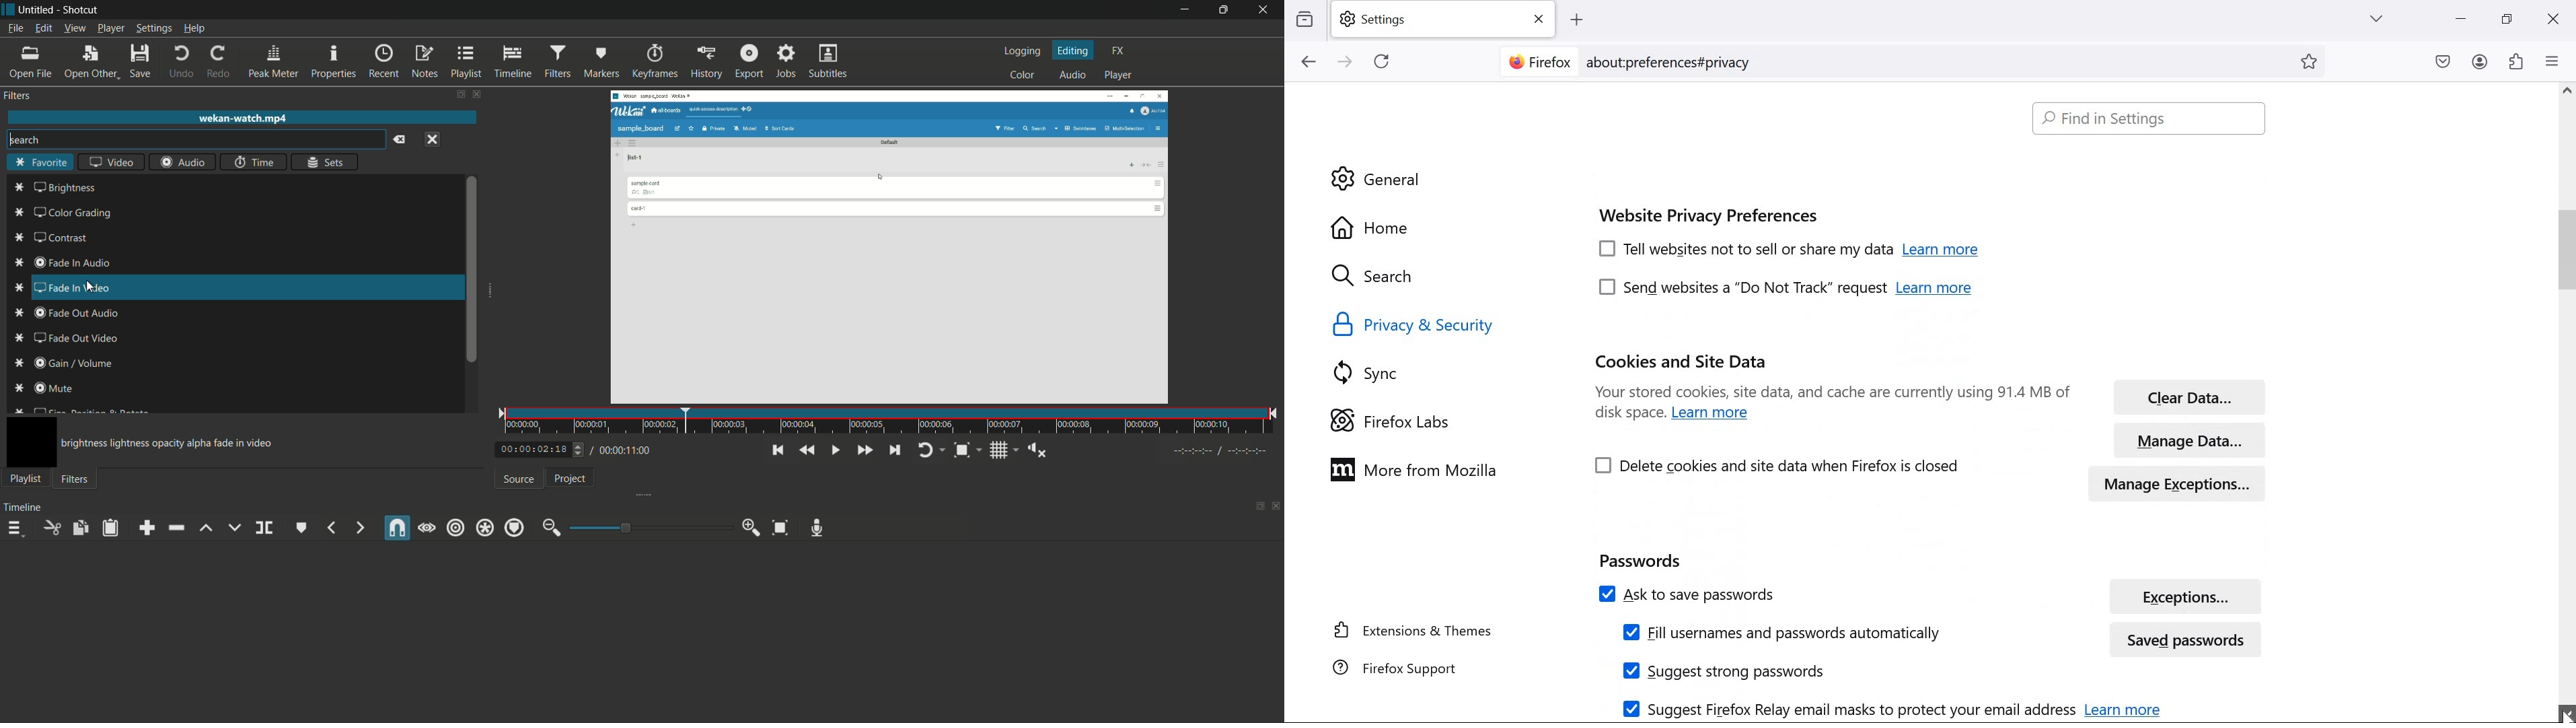  I want to click on cursor, so click(106, 291).